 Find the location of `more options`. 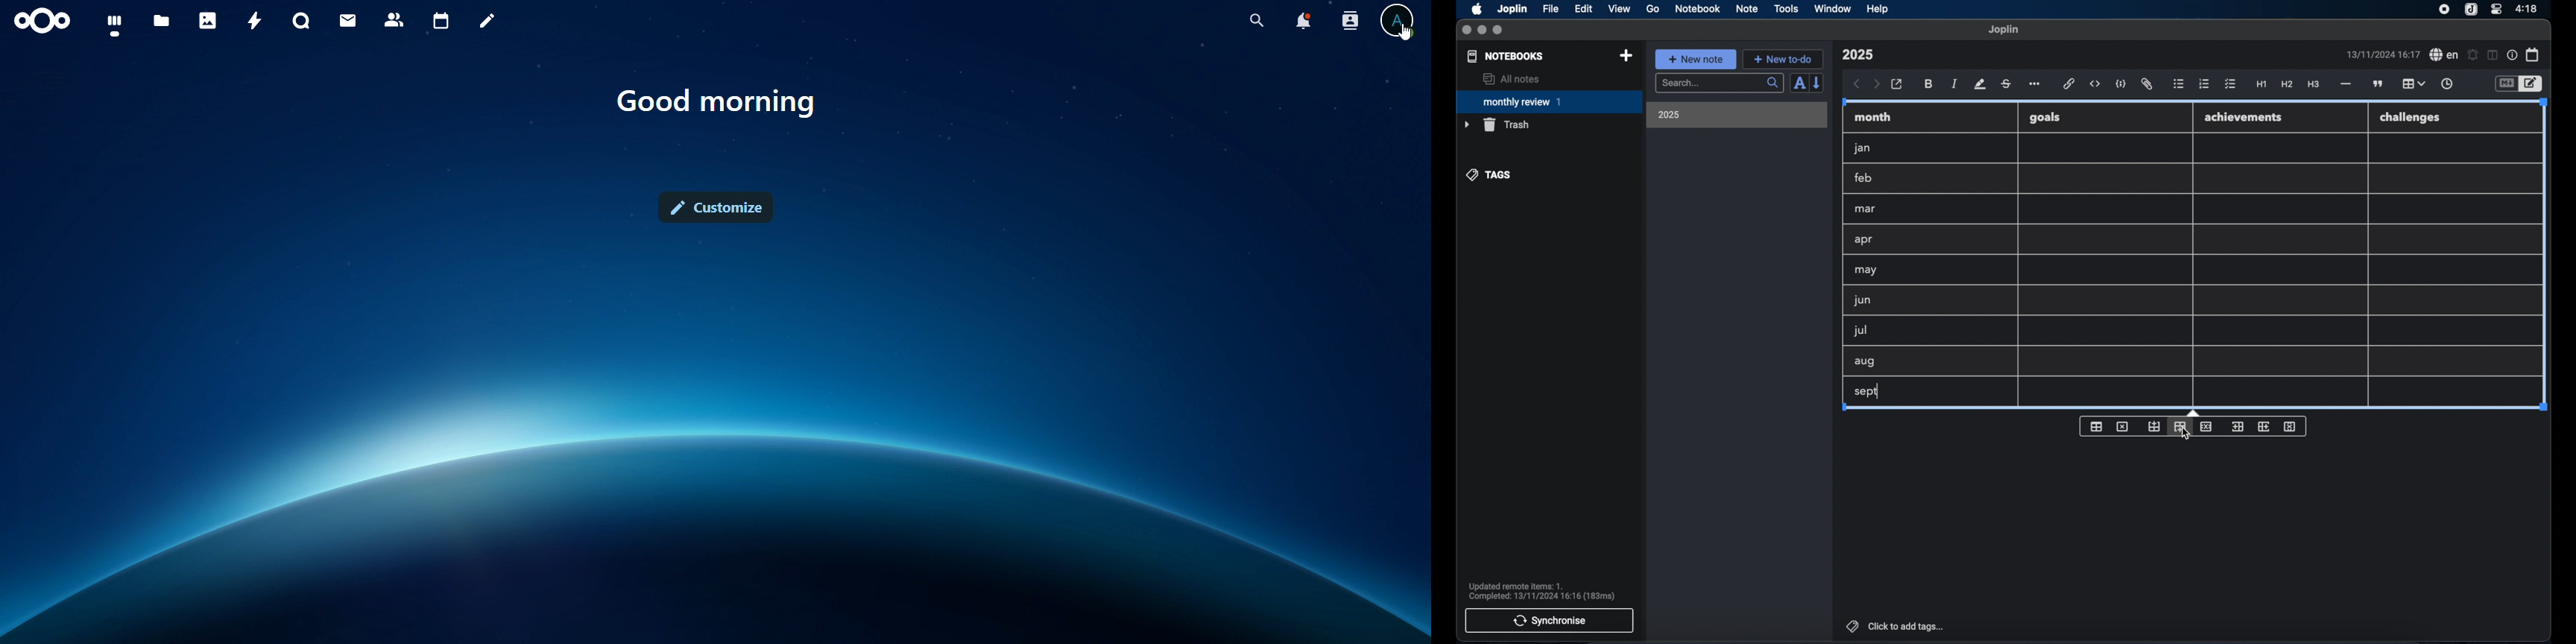

more options is located at coordinates (2036, 85).